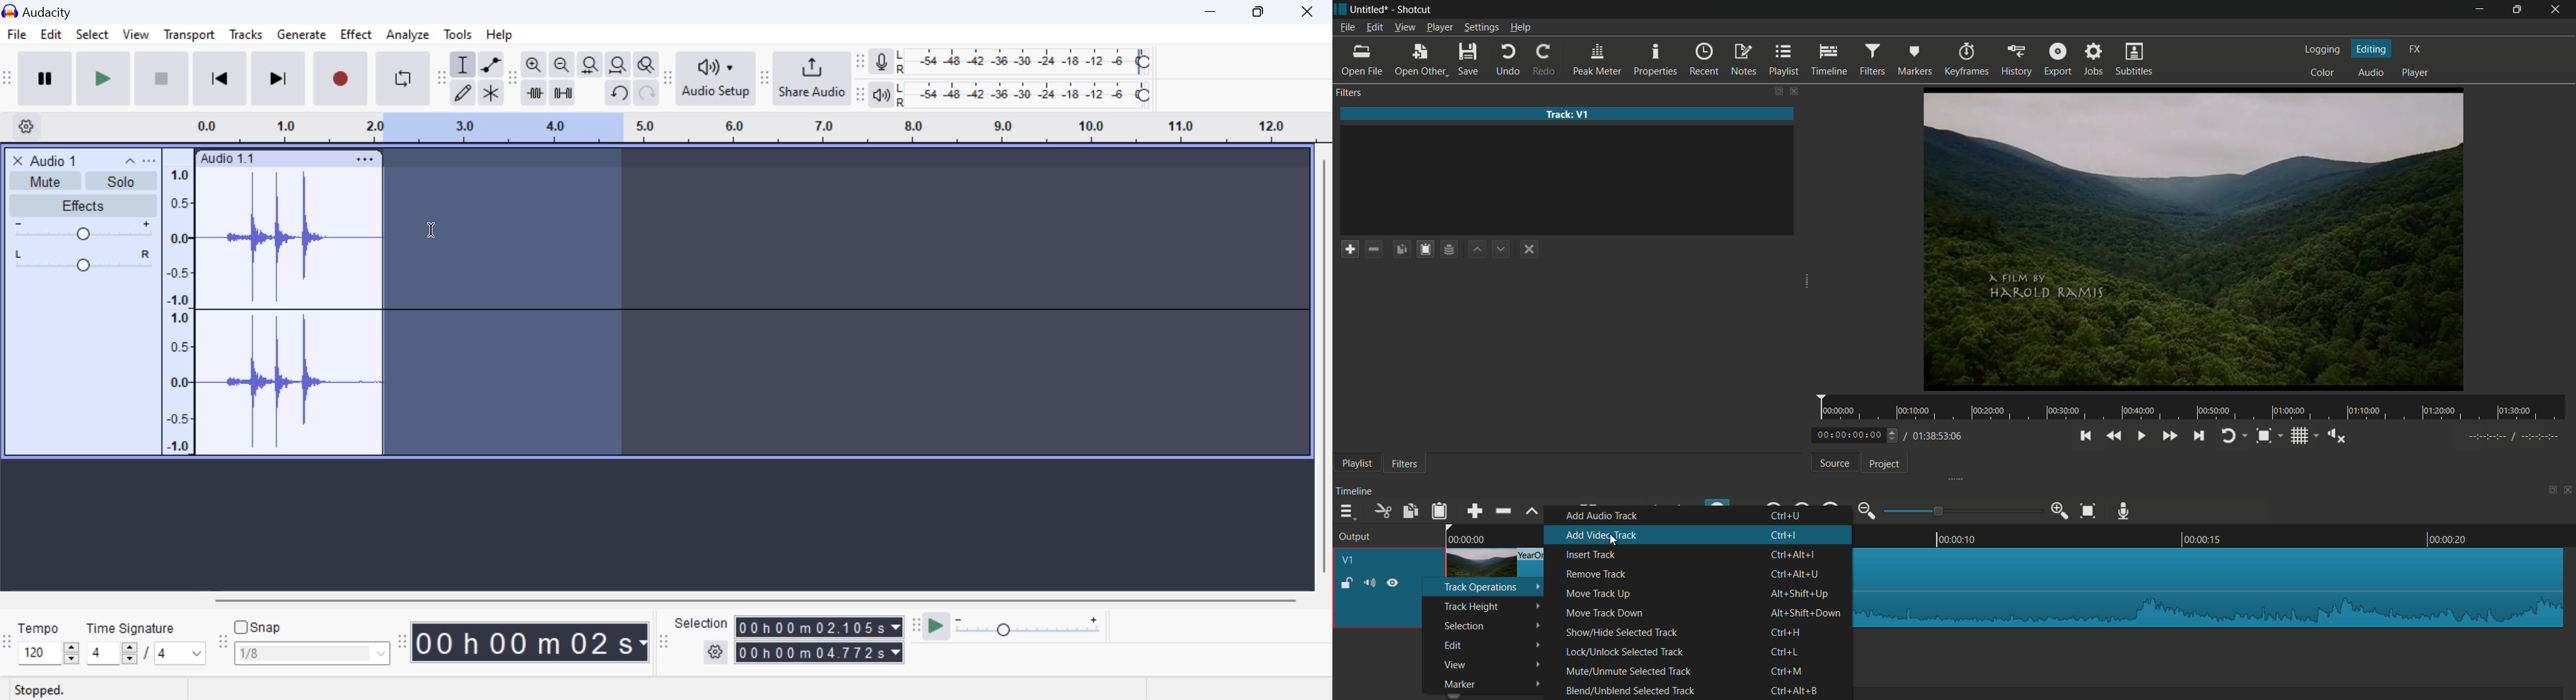 This screenshot has width=2576, height=700. Describe the element at coordinates (104, 78) in the screenshot. I see `Play` at that location.